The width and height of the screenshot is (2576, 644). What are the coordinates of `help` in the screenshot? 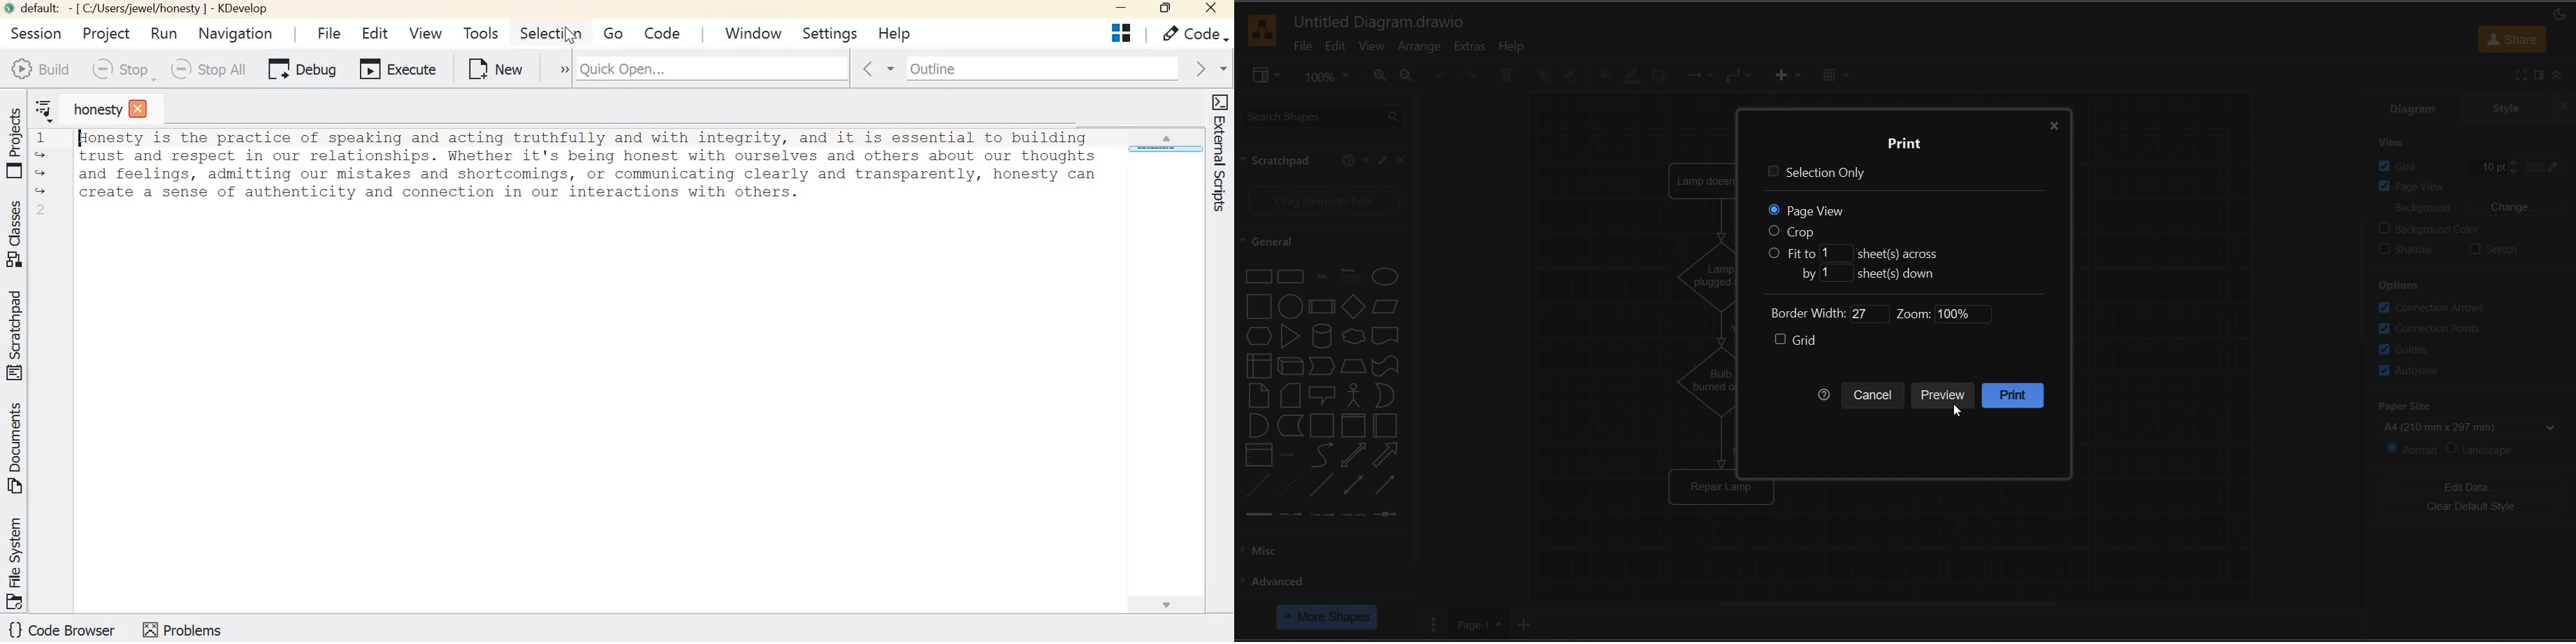 It's located at (1826, 396).